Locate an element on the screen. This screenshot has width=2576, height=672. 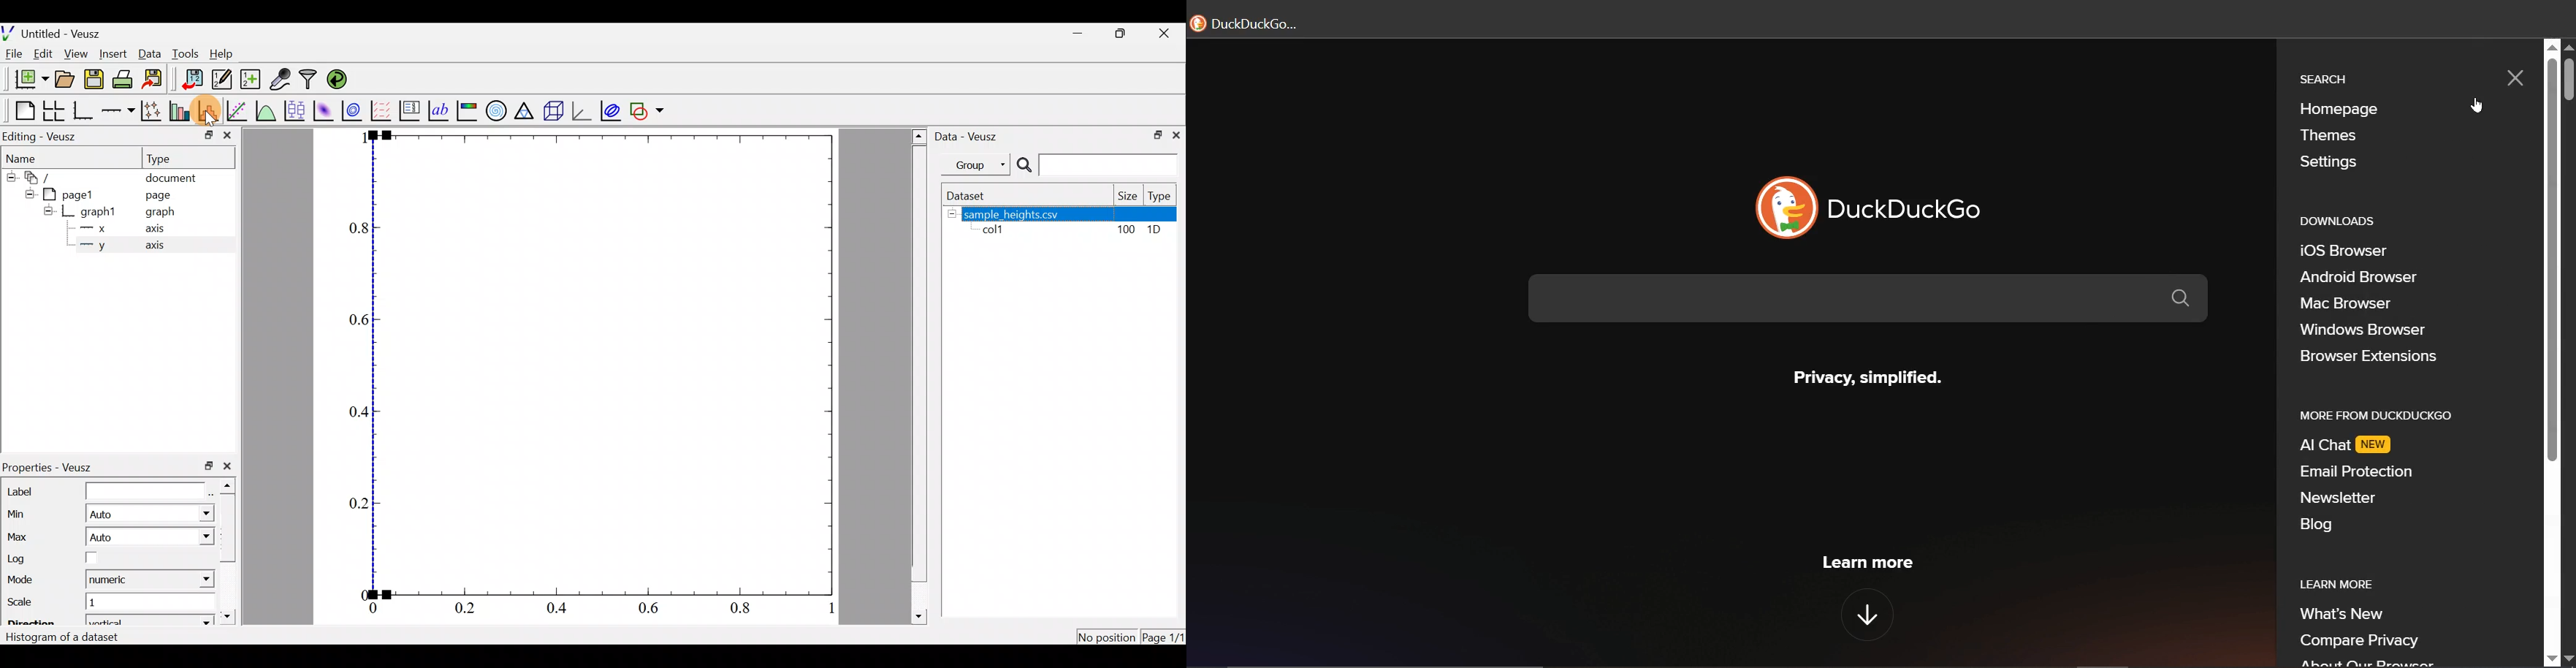
document is located at coordinates (173, 179).